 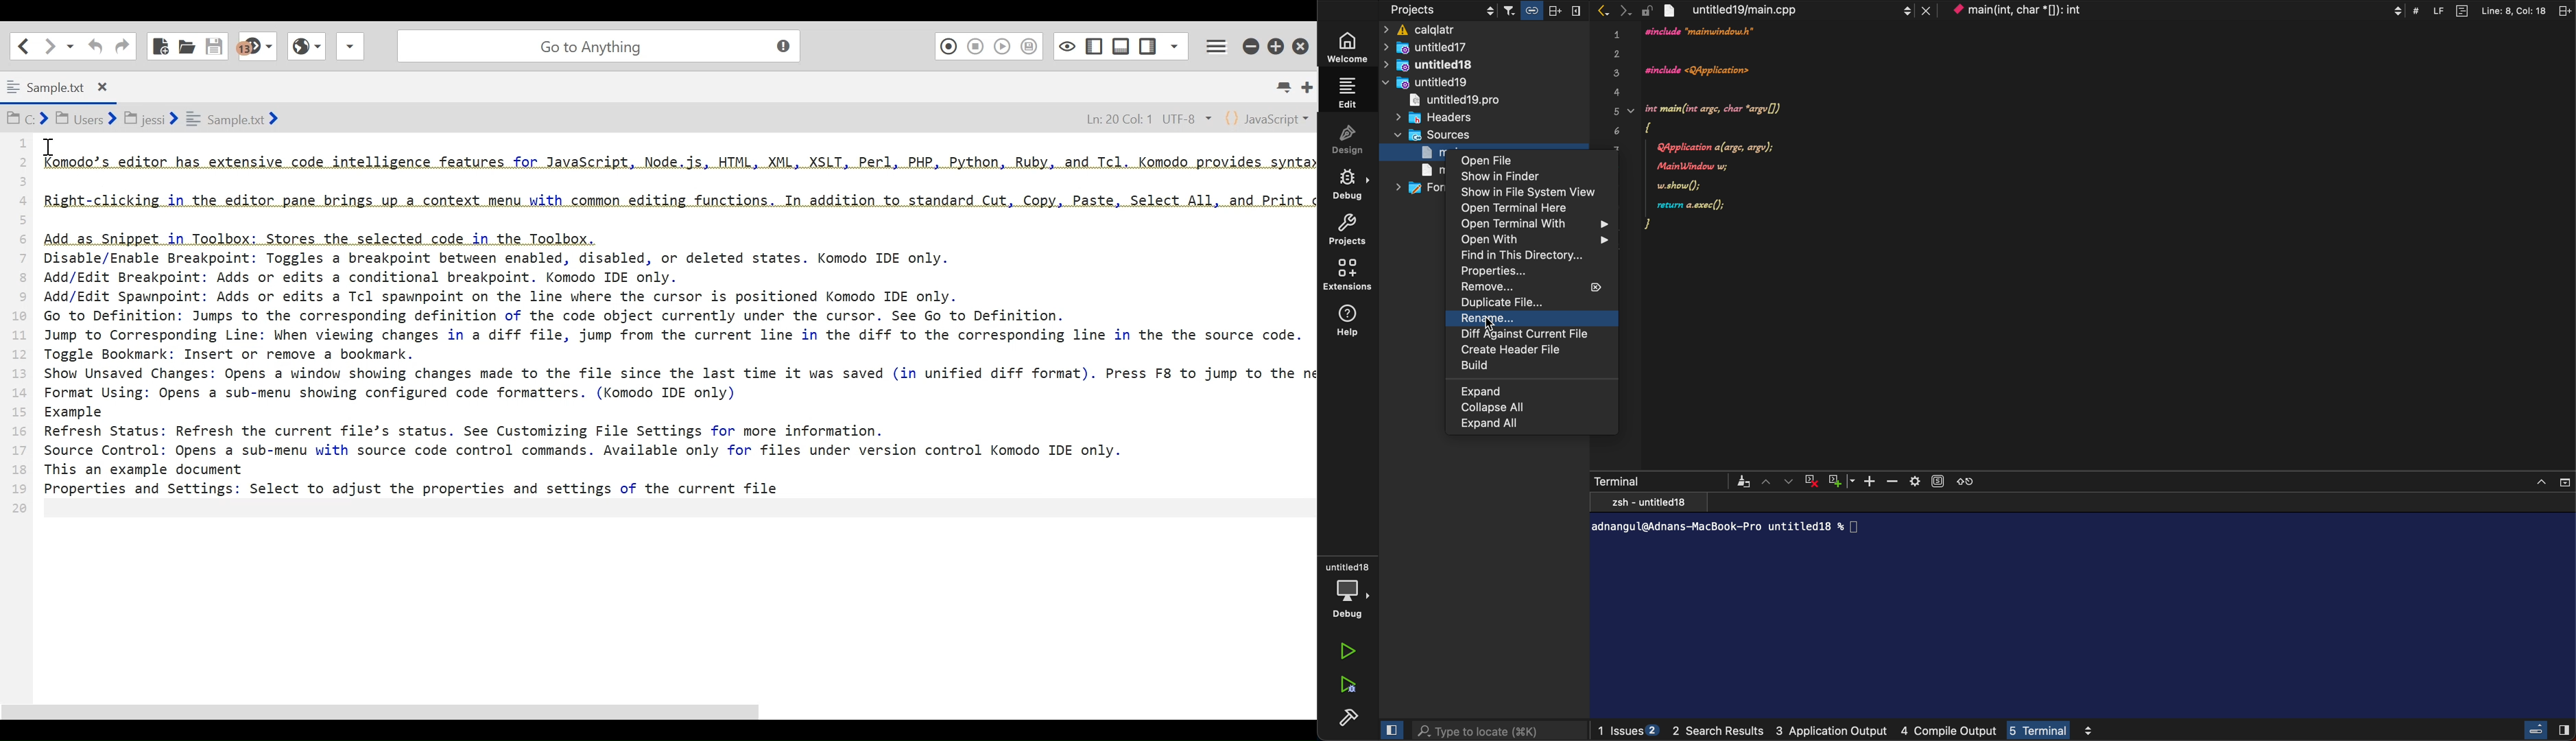 I want to click on untitled19pro, so click(x=1453, y=100).